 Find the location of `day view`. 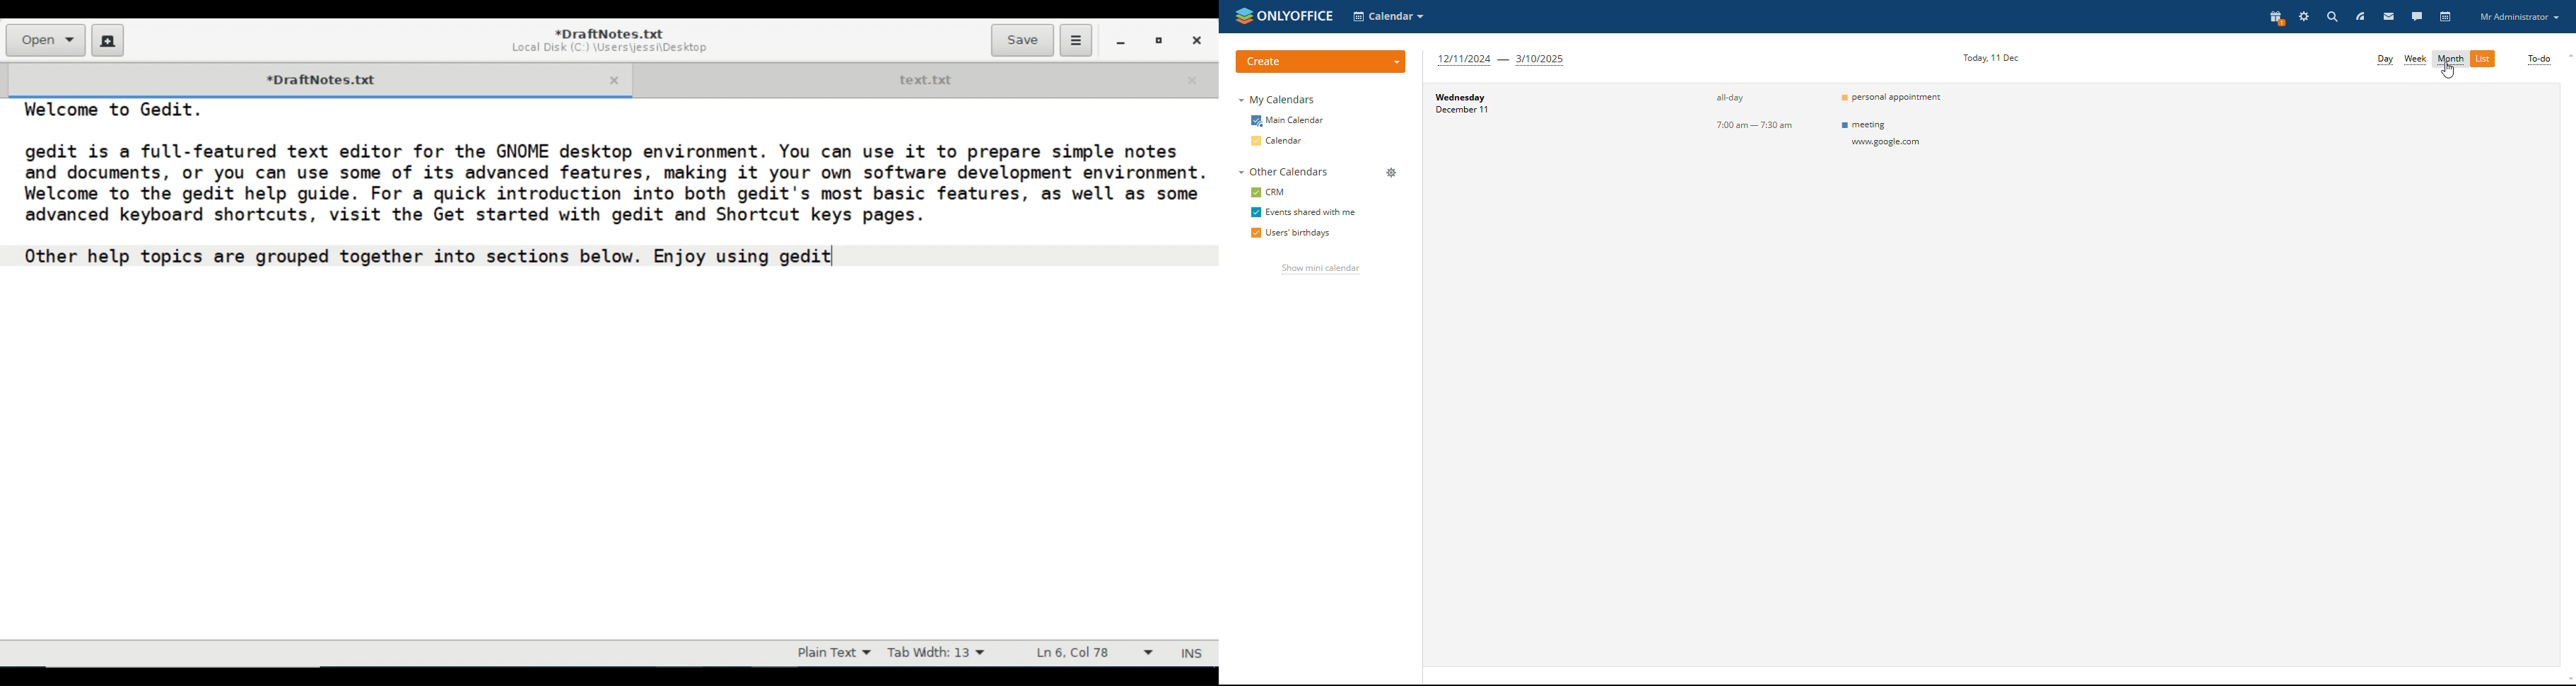

day view is located at coordinates (2386, 61).